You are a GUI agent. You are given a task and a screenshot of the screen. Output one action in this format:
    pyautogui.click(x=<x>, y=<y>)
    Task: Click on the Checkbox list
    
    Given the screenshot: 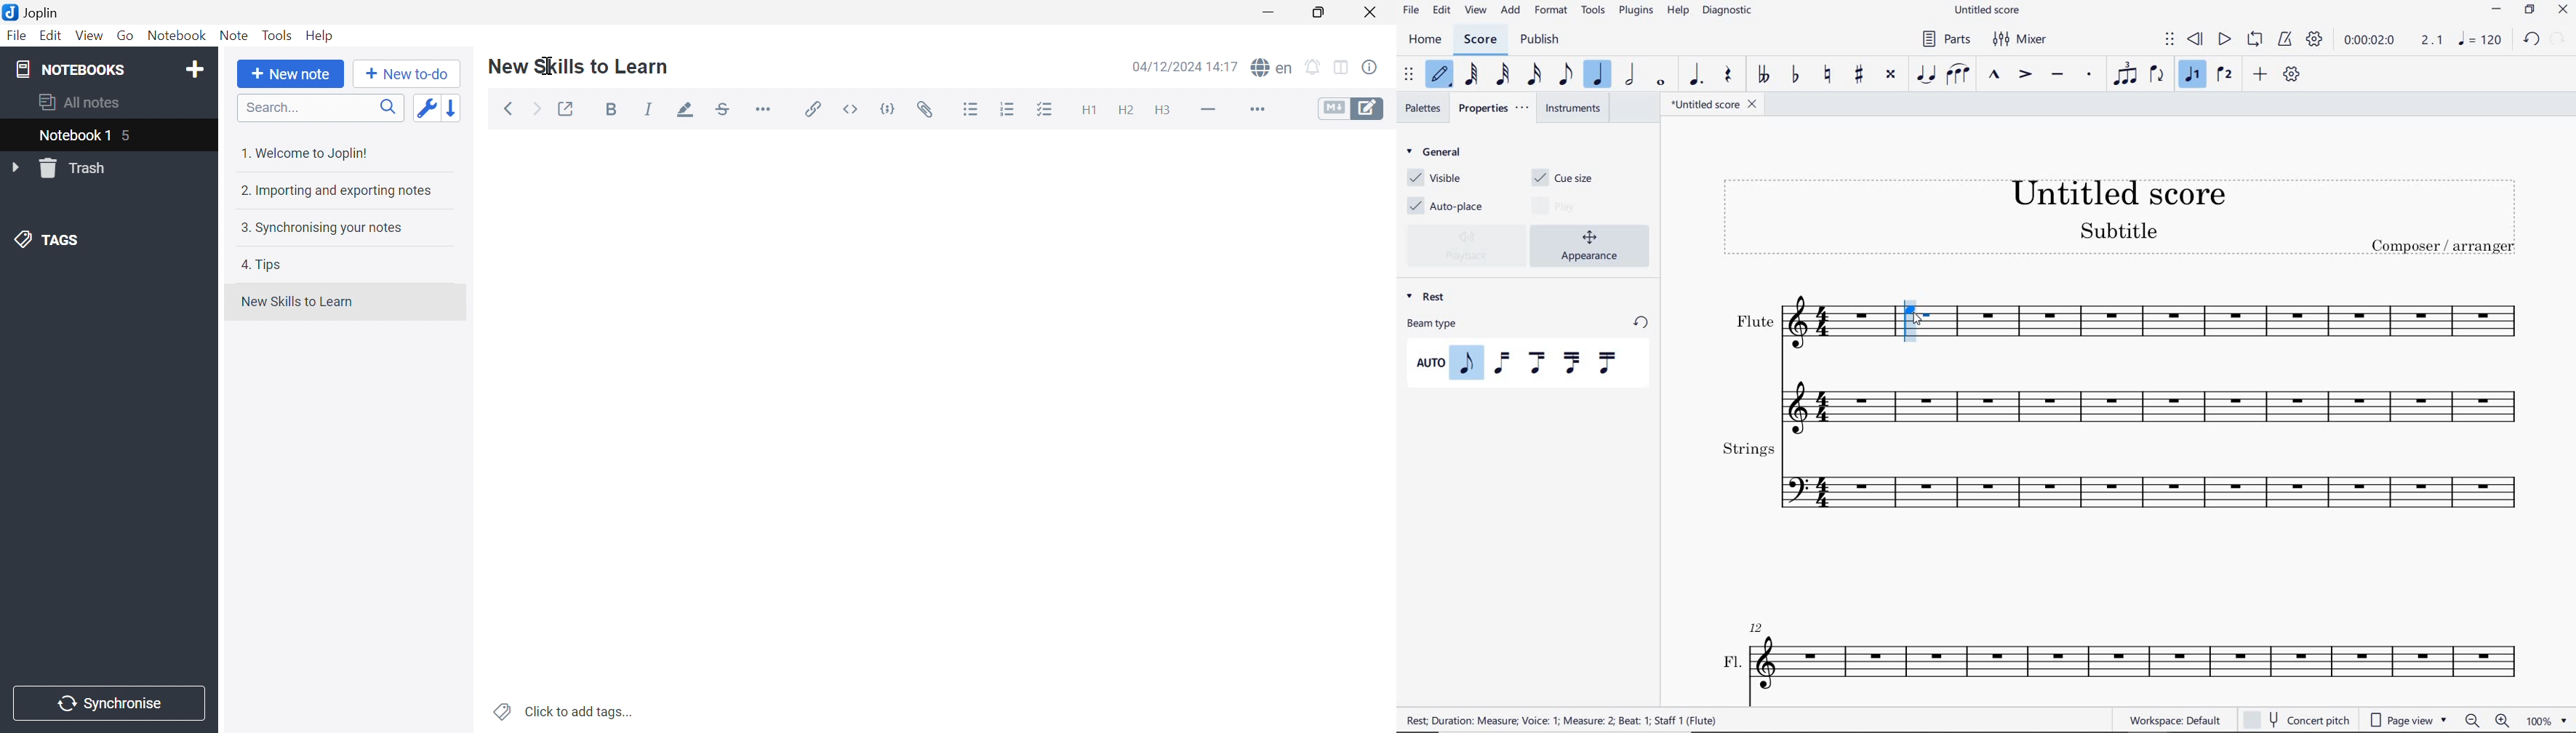 What is the action you would take?
    pyautogui.click(x=1044, y=111)
    